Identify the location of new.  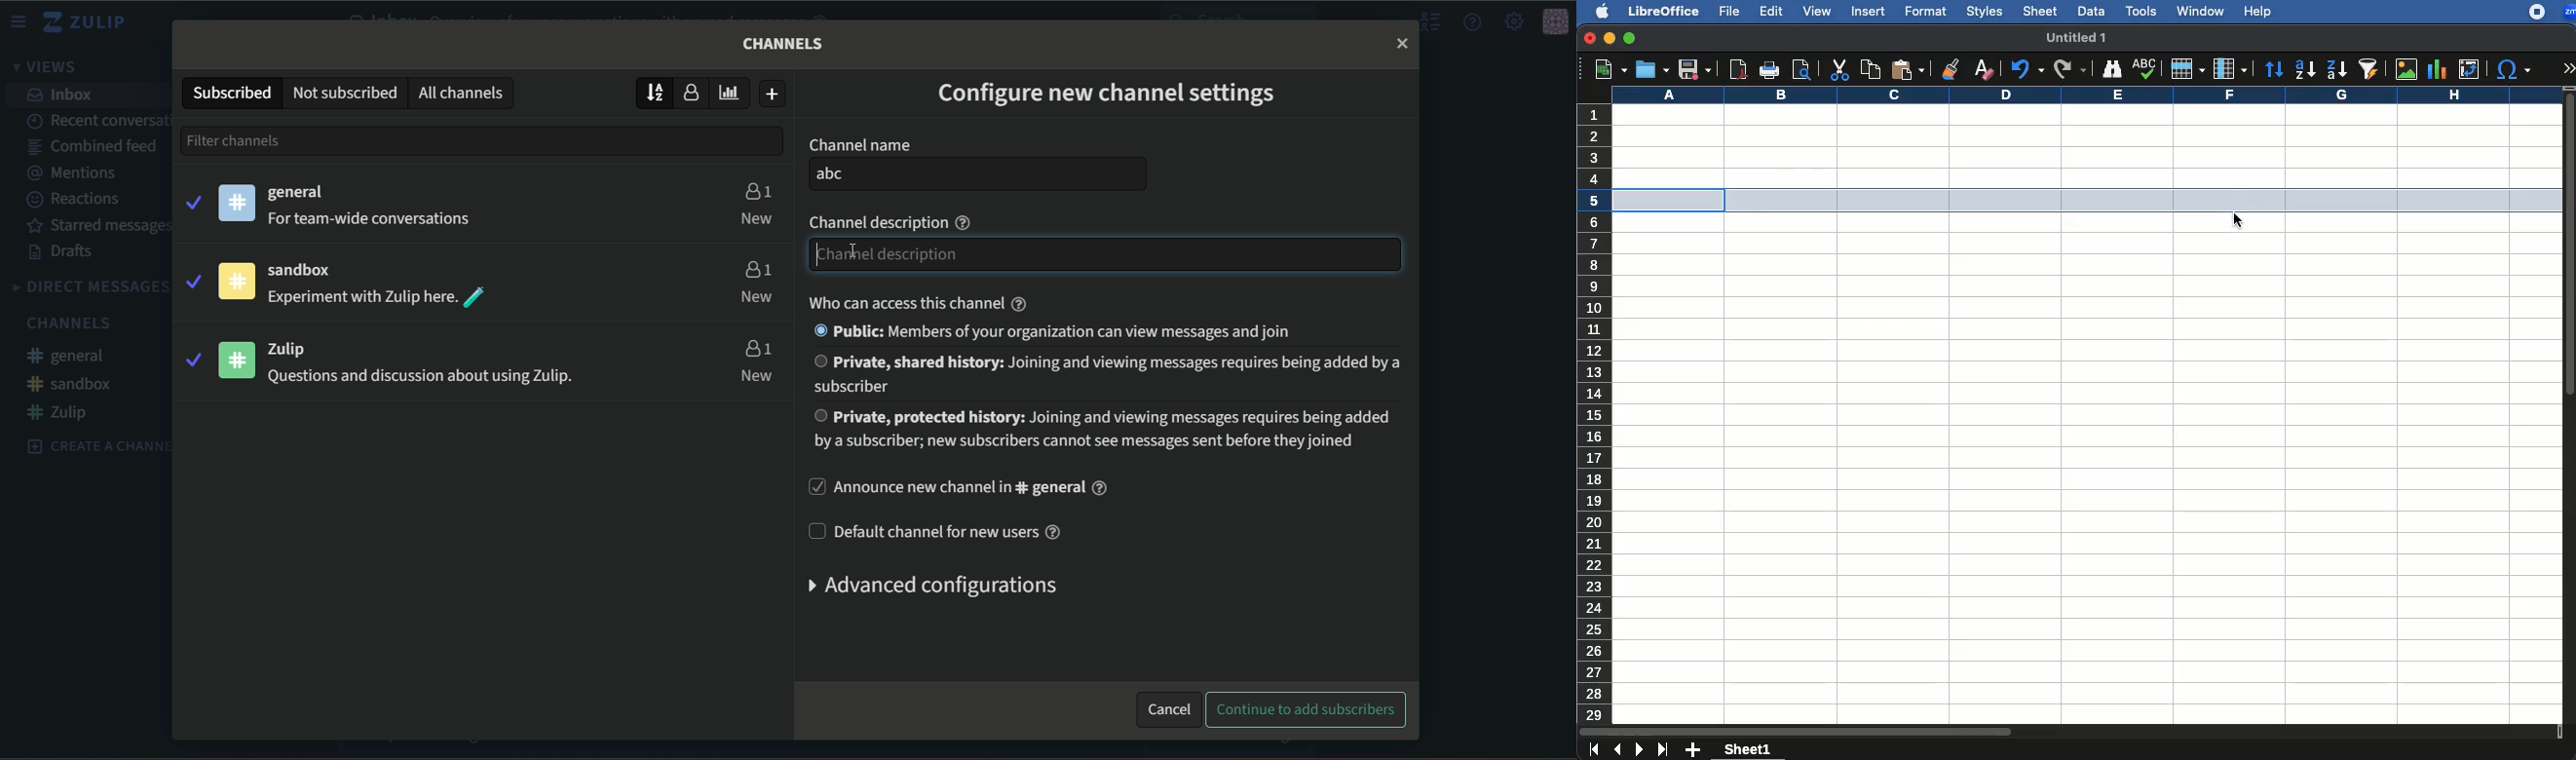
(1607, 69).